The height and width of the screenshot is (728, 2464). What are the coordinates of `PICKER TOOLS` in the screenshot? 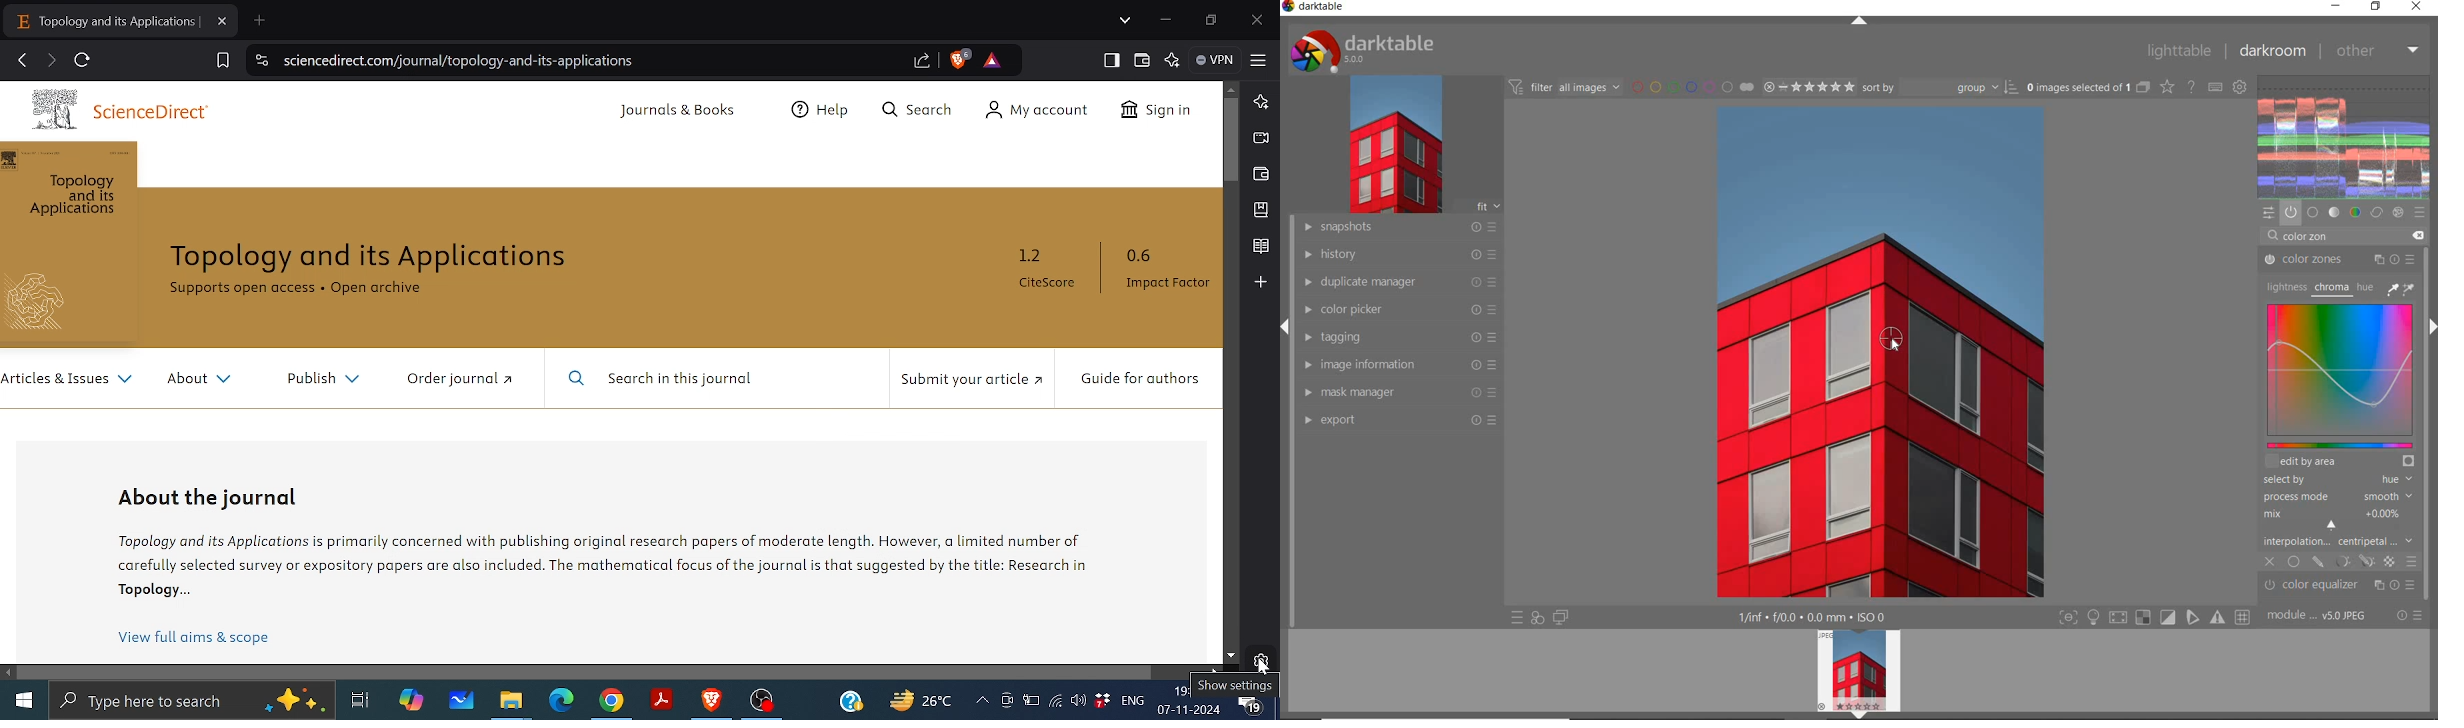 It's located at (2403, 288).